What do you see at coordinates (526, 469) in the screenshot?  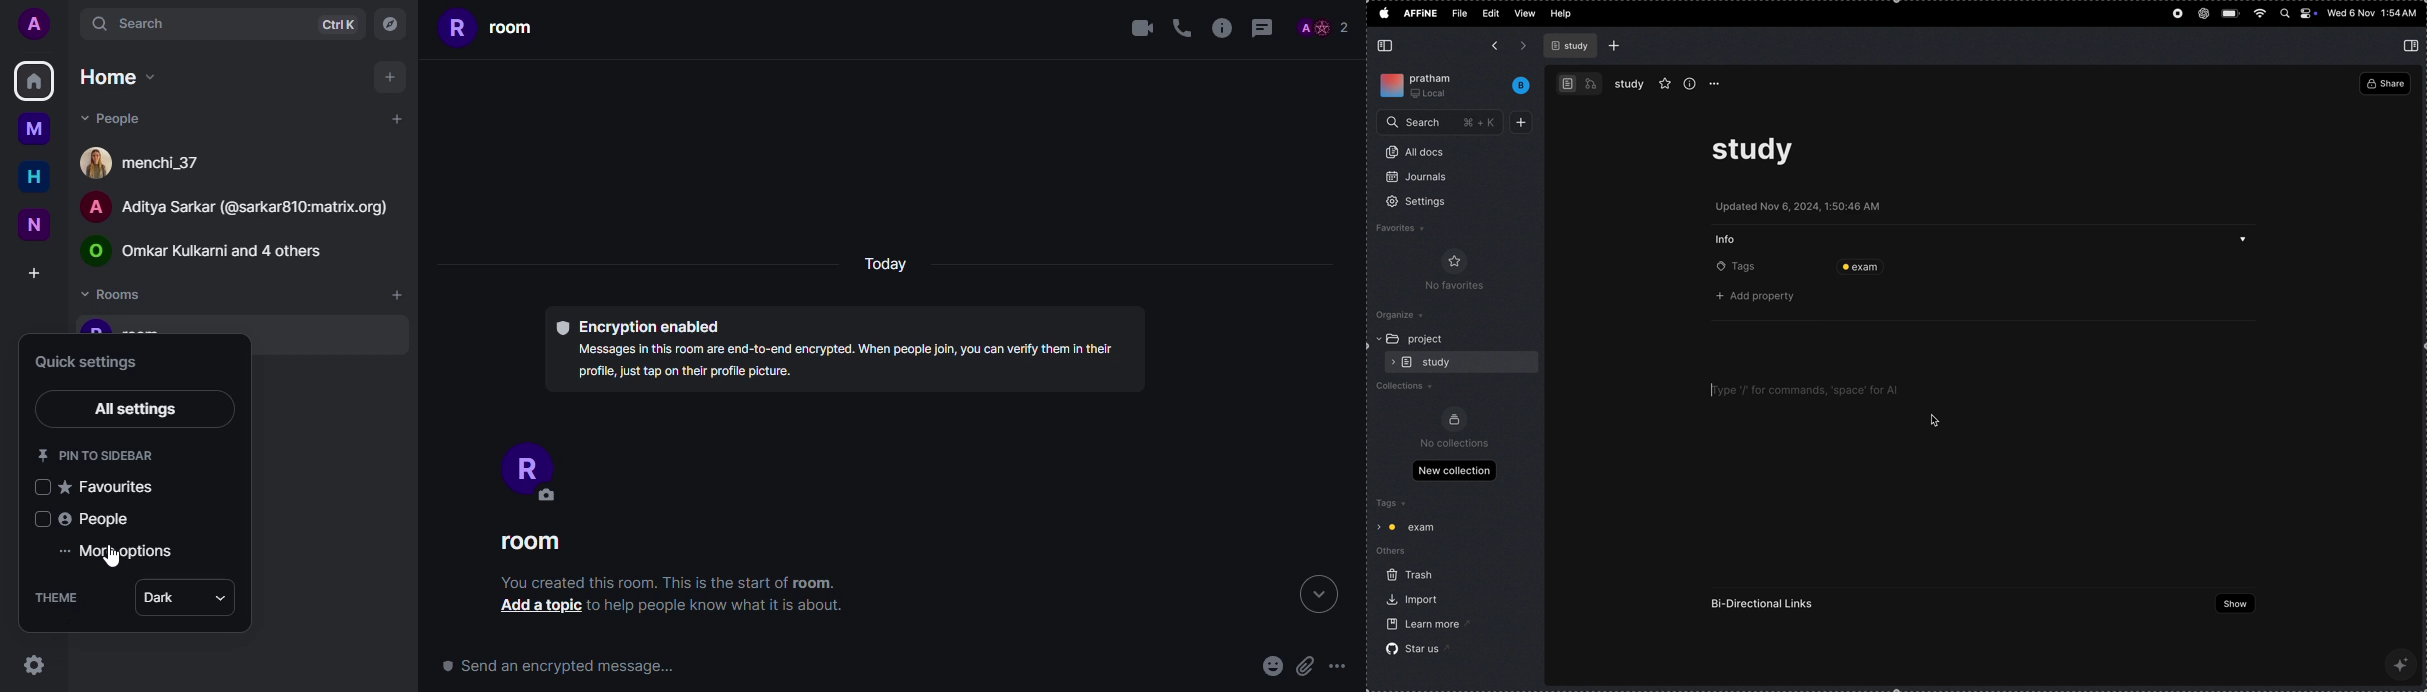 I see `profile` at bounding box center [526, 469].